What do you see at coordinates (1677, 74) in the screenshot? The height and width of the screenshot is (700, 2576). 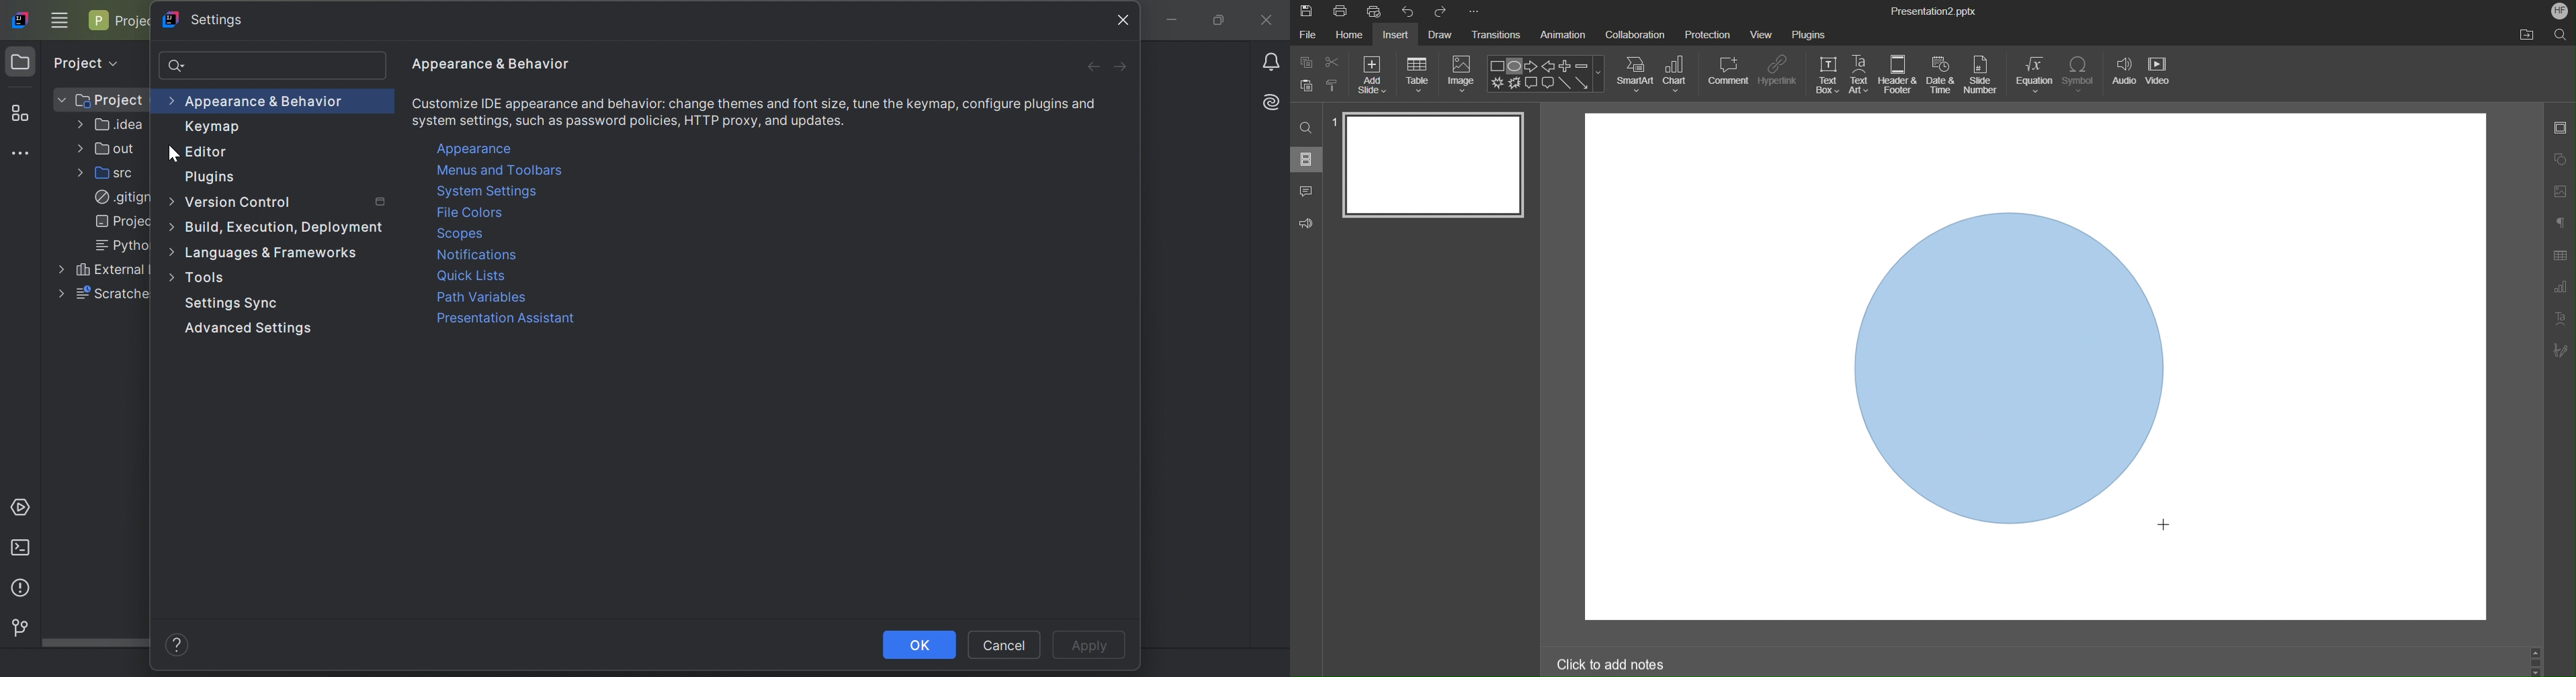 I see `Chart` at bounding box center [1677, 74].